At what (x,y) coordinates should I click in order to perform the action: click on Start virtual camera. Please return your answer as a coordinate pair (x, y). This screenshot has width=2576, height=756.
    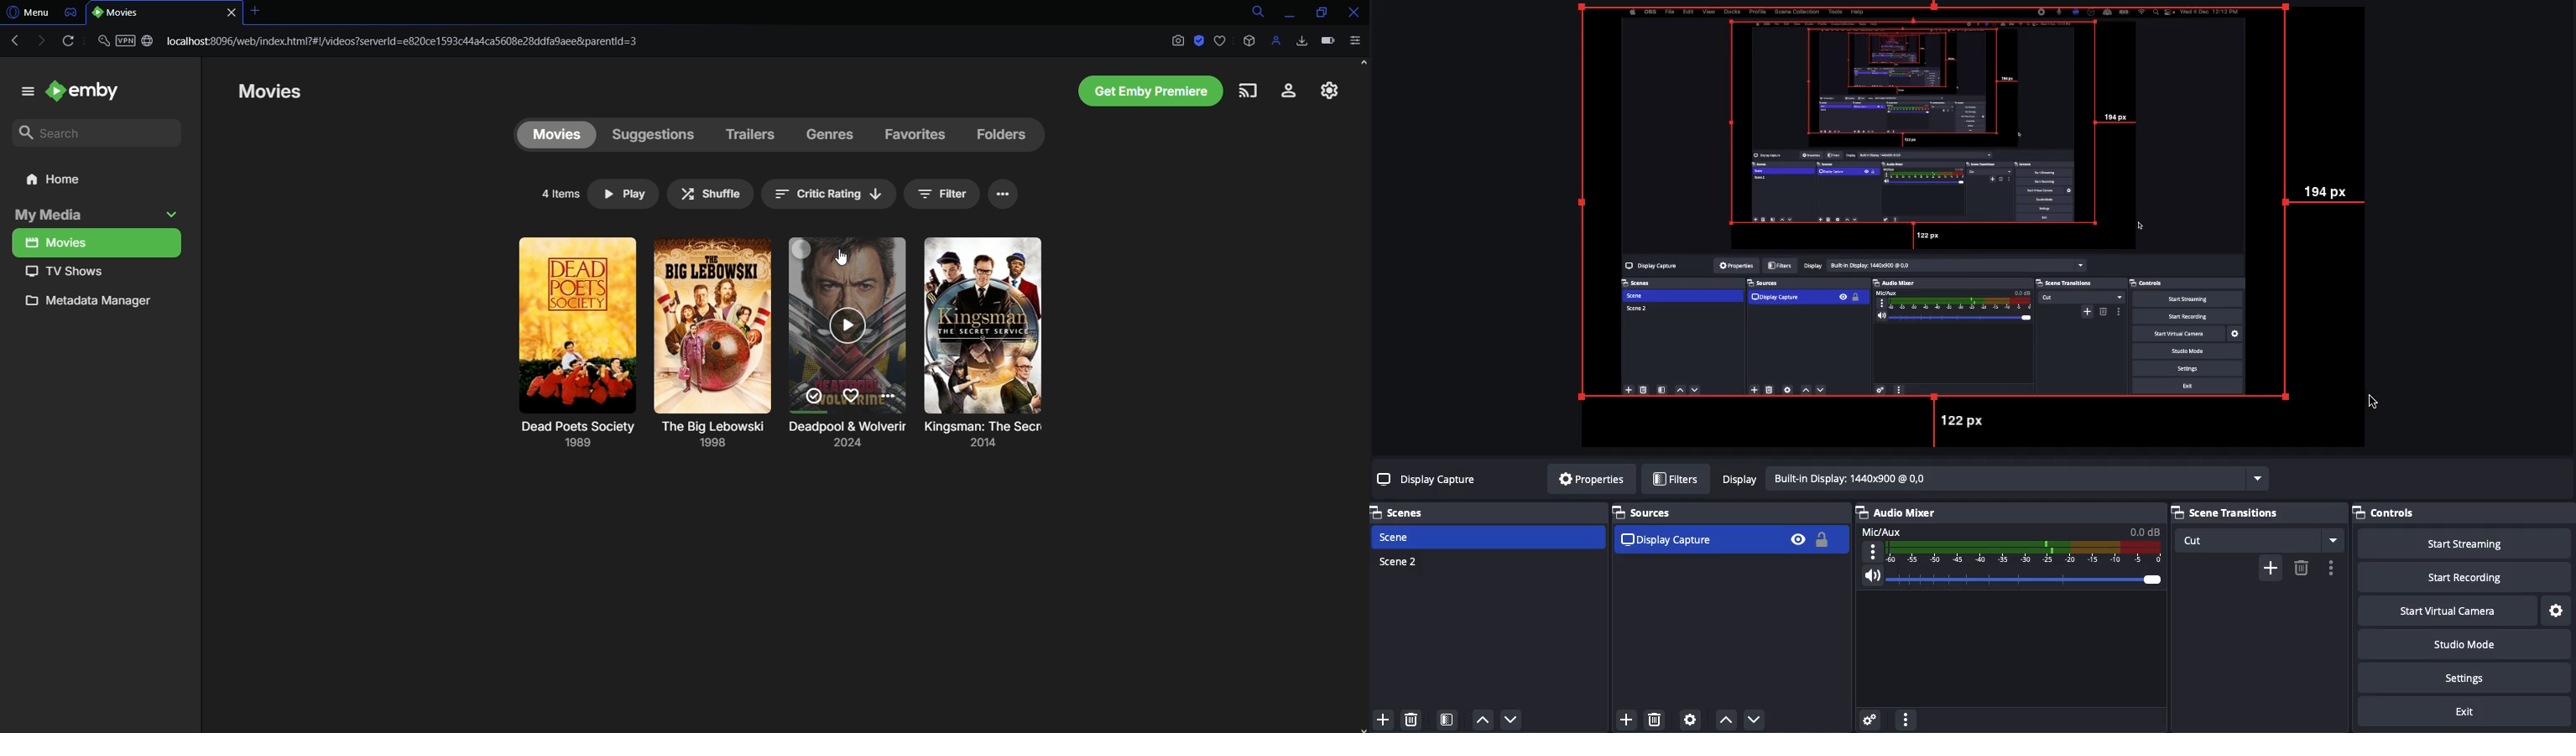
    Looking at the image, I should click on (2463, 610).